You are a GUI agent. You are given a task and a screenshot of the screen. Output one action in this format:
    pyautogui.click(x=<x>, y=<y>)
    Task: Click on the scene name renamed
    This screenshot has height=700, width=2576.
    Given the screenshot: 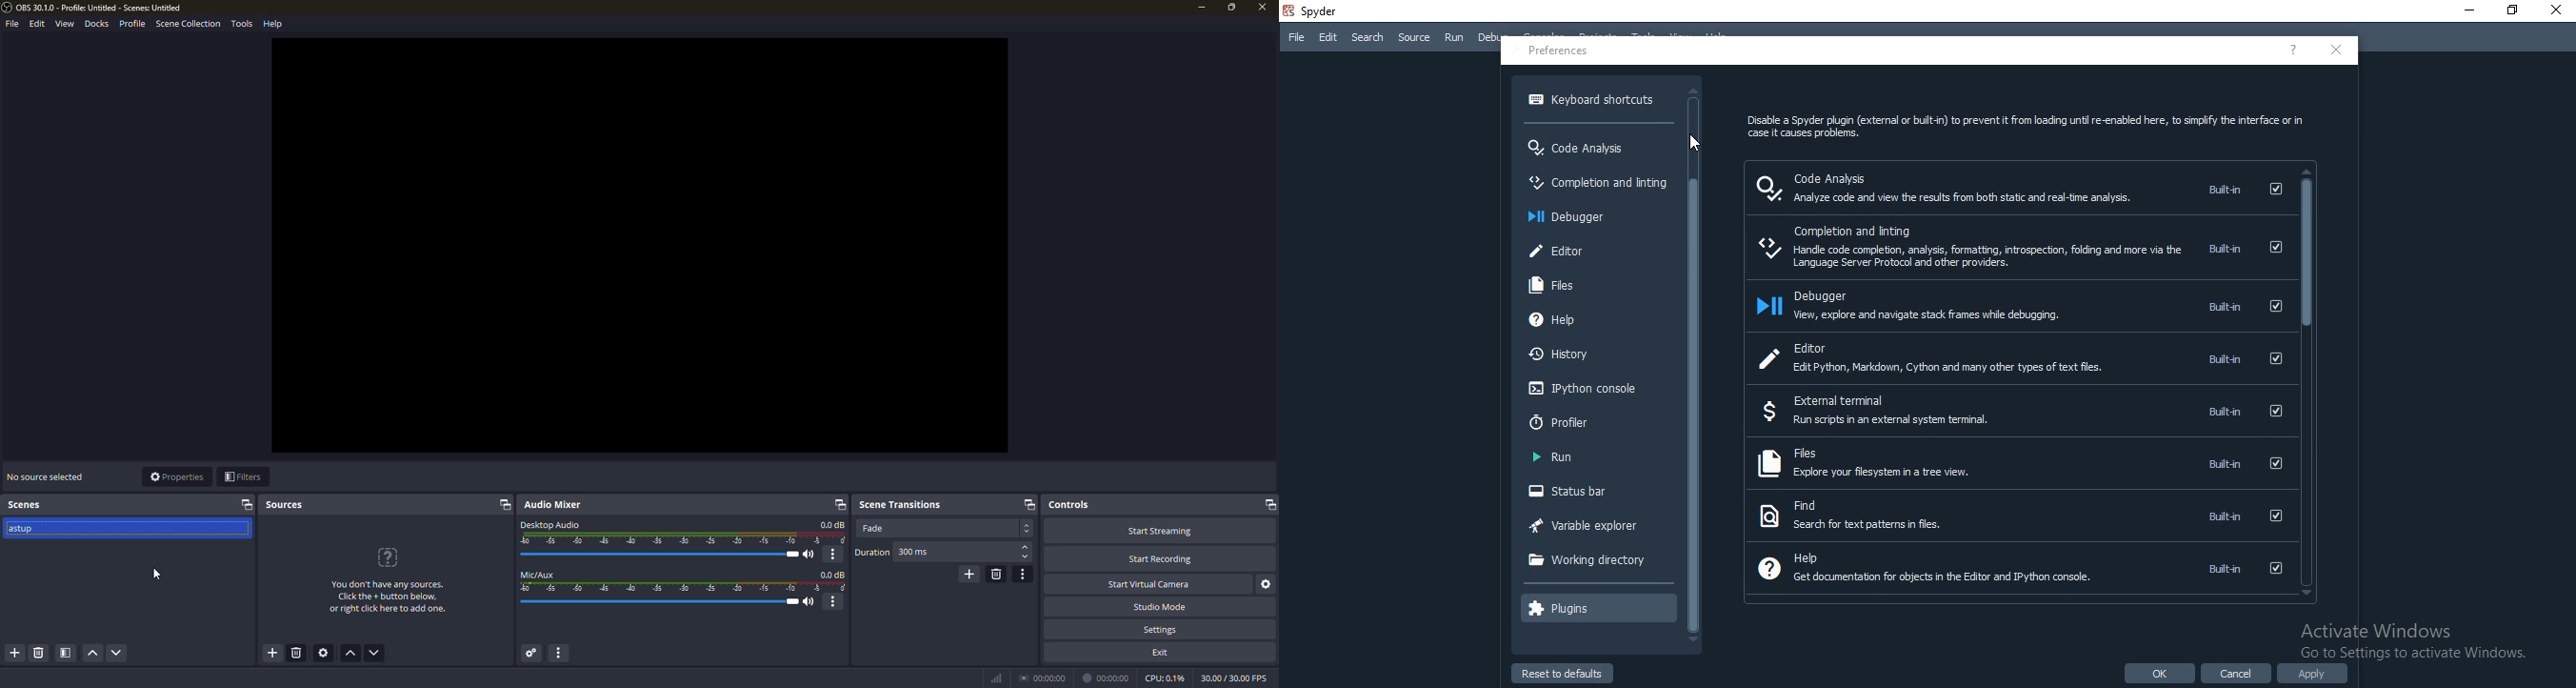 What is the action you would take?
    pyautogui.click(x=25, y=530)
    